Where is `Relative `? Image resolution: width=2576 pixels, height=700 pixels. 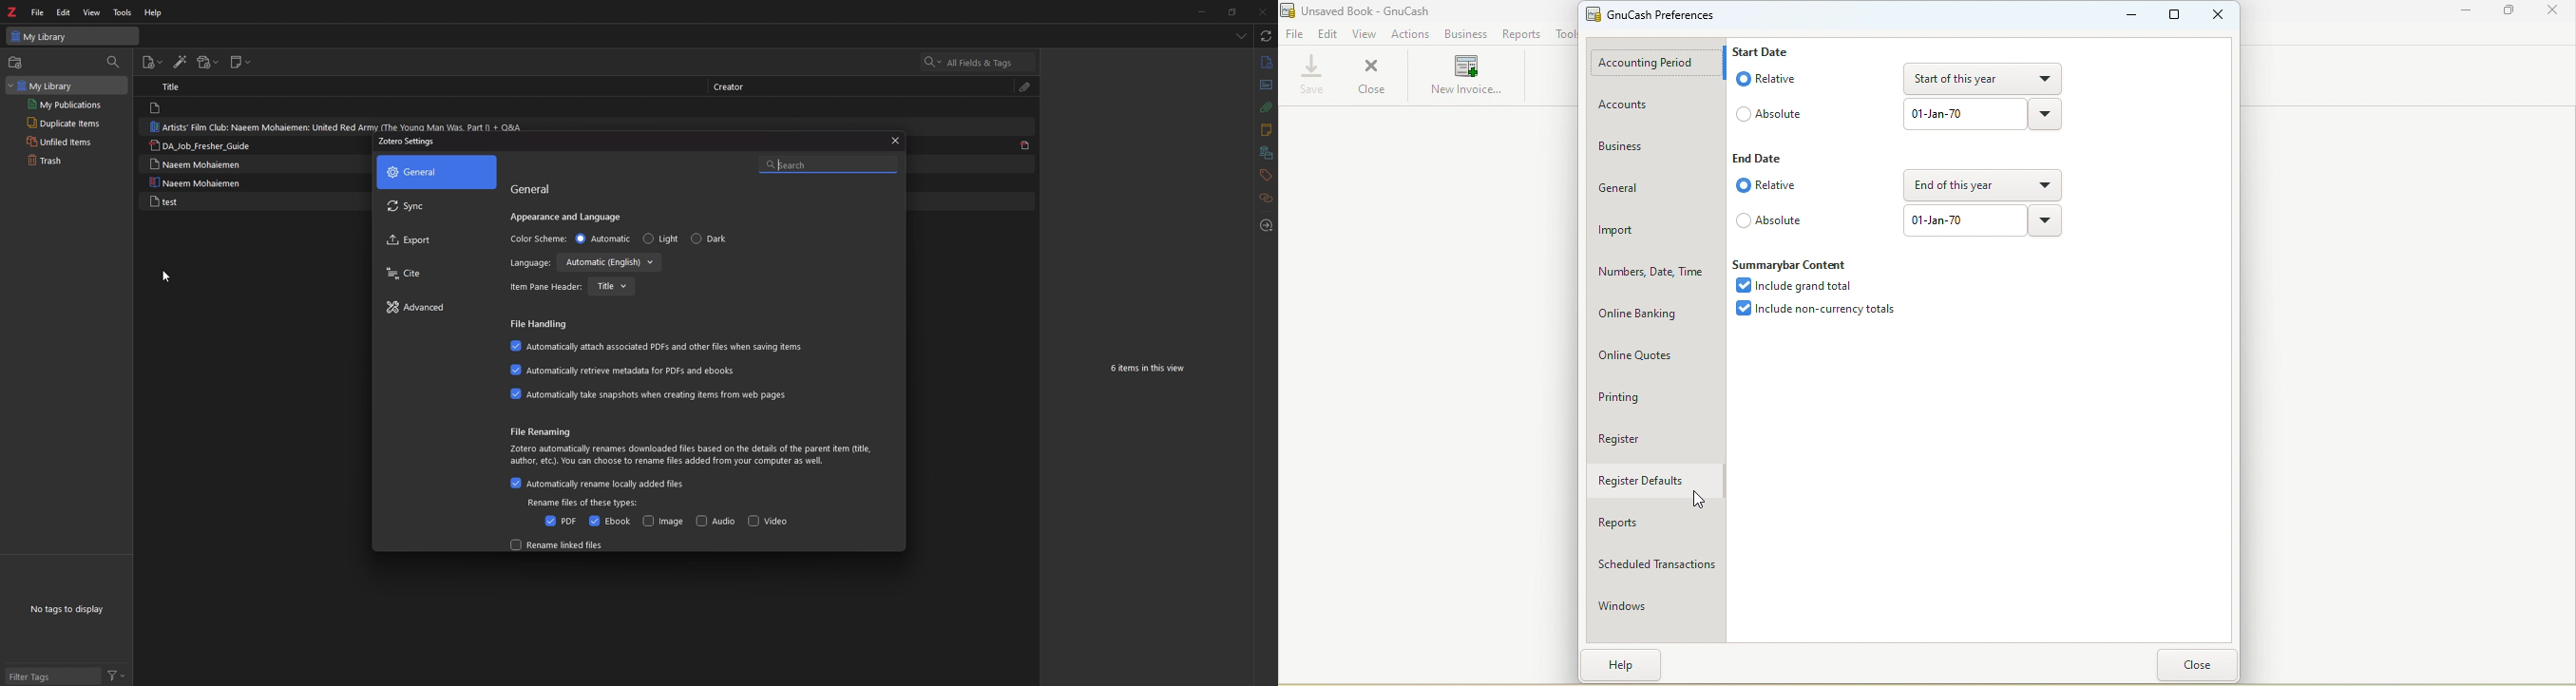 Relative  is located at coordinates (1770, 80).